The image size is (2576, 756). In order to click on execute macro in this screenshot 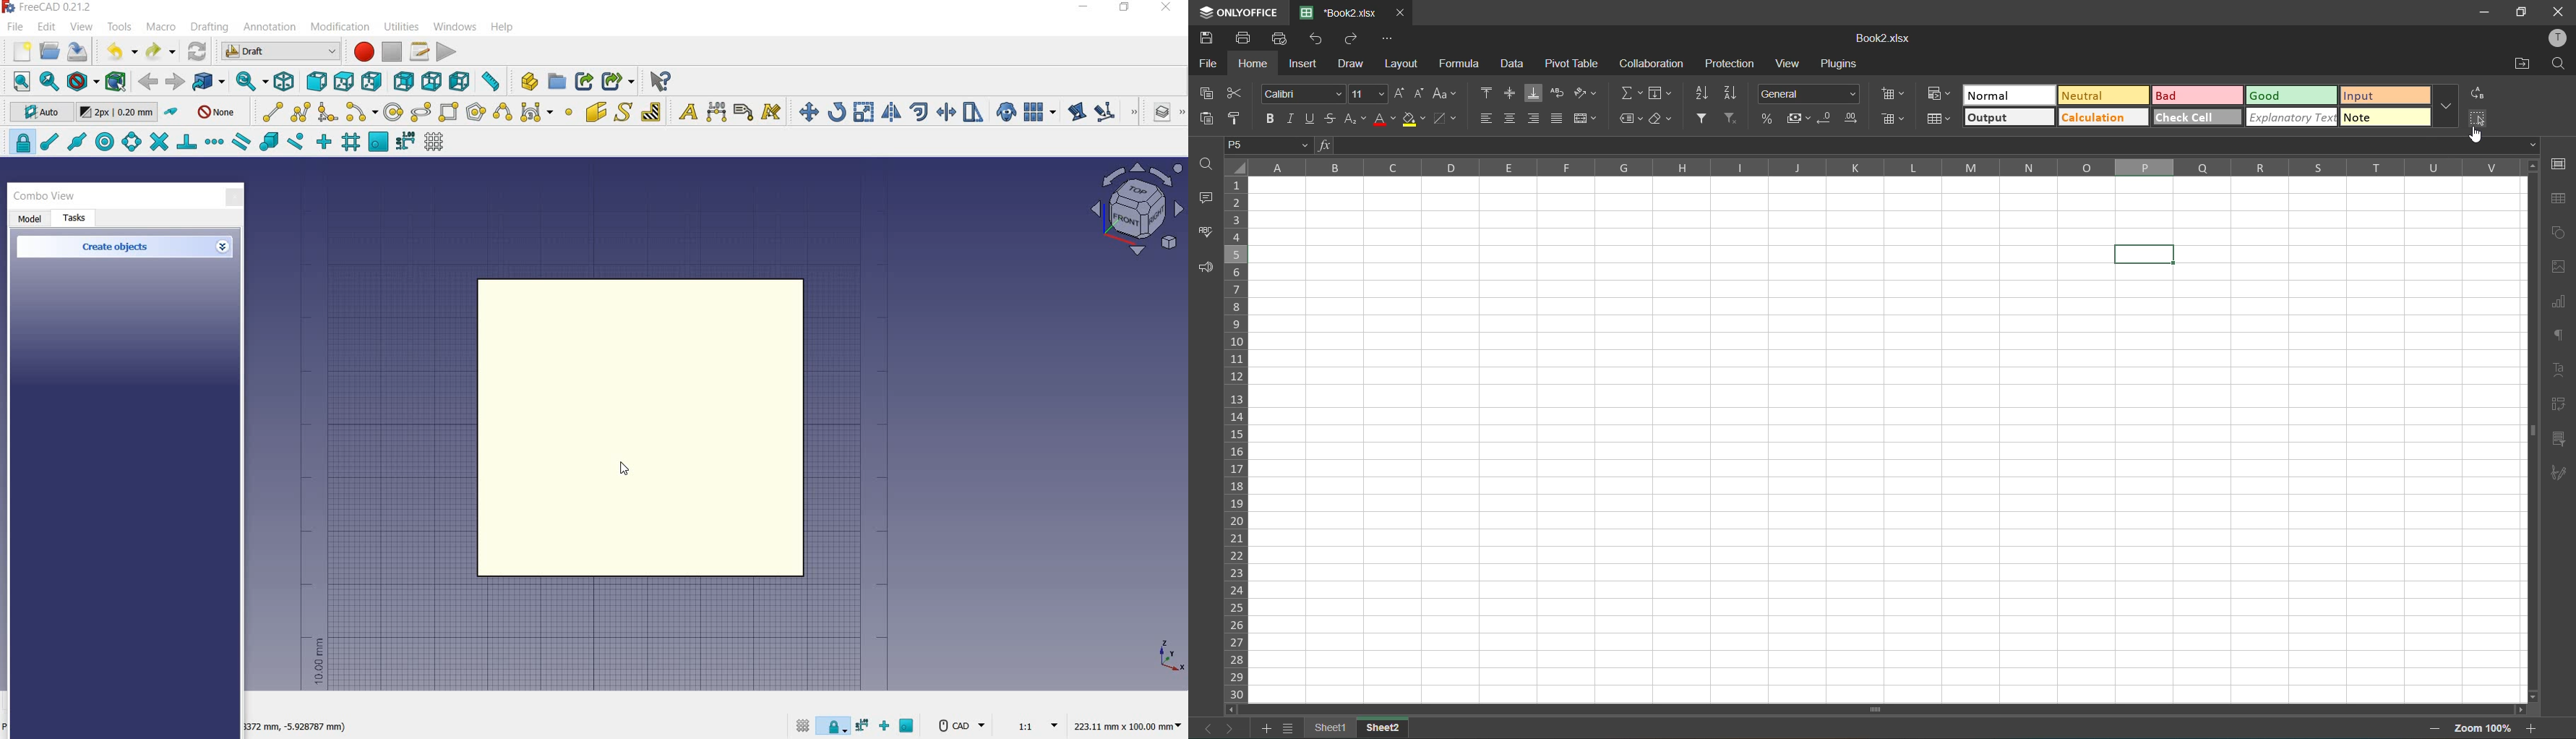, I will do `click(447, 52)`.